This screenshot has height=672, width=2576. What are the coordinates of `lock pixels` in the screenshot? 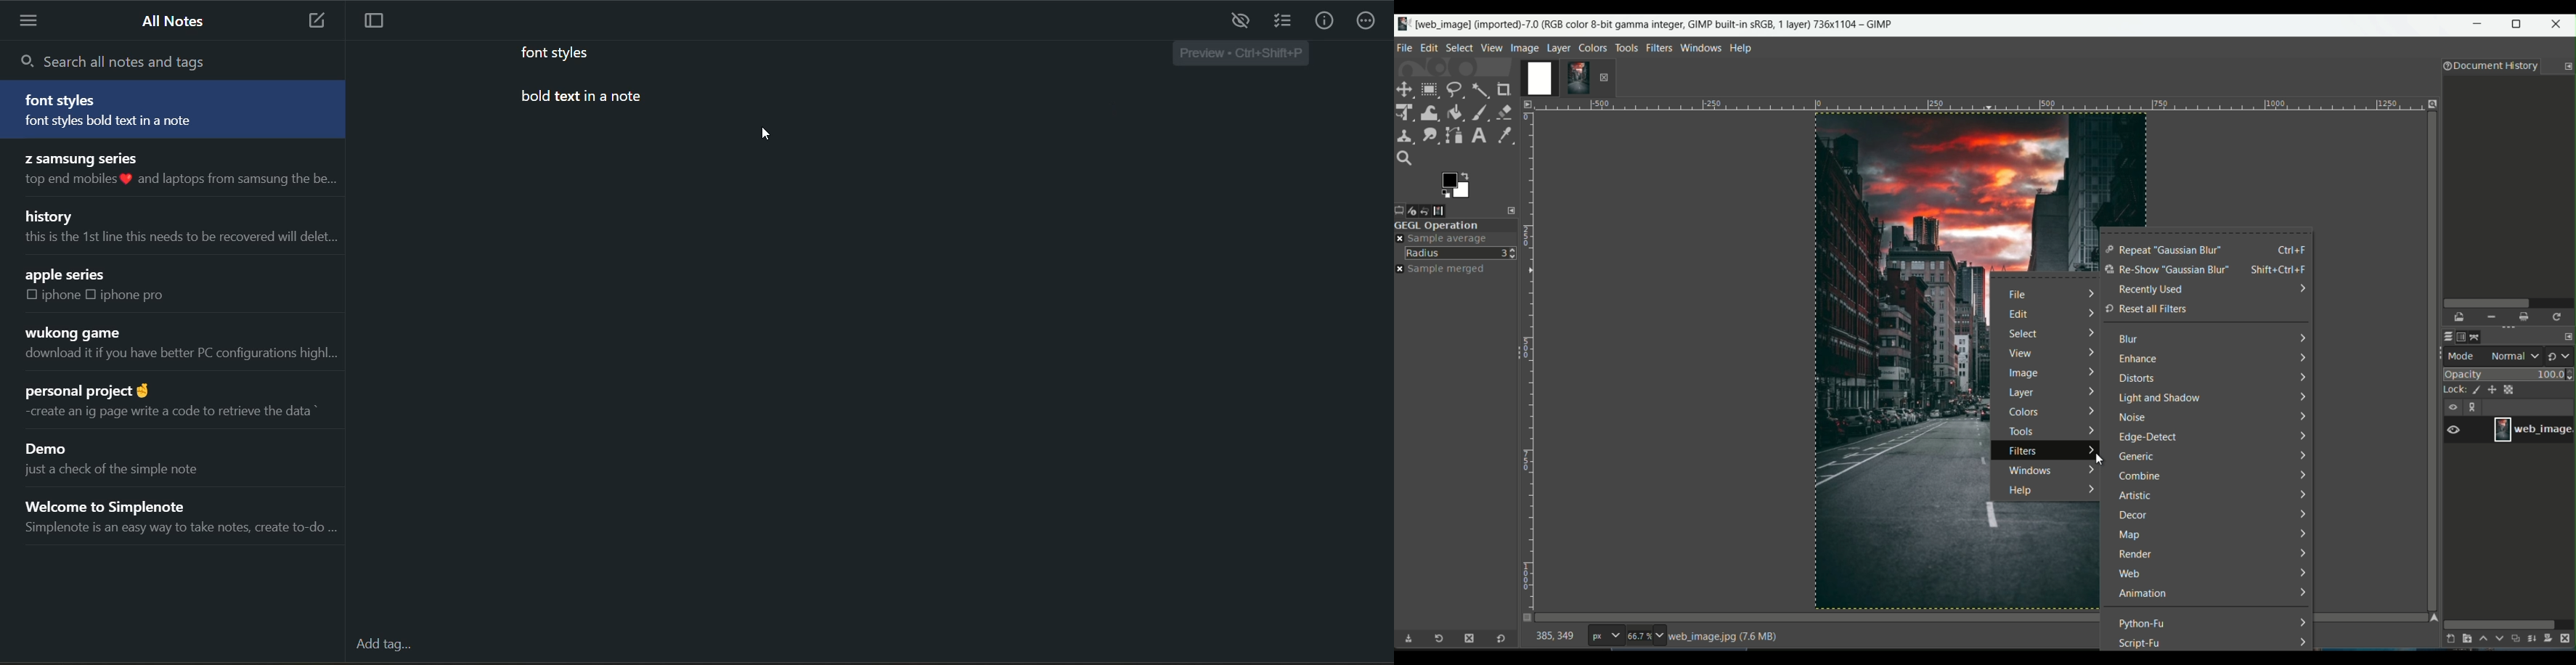 It's located at (2473, 391).